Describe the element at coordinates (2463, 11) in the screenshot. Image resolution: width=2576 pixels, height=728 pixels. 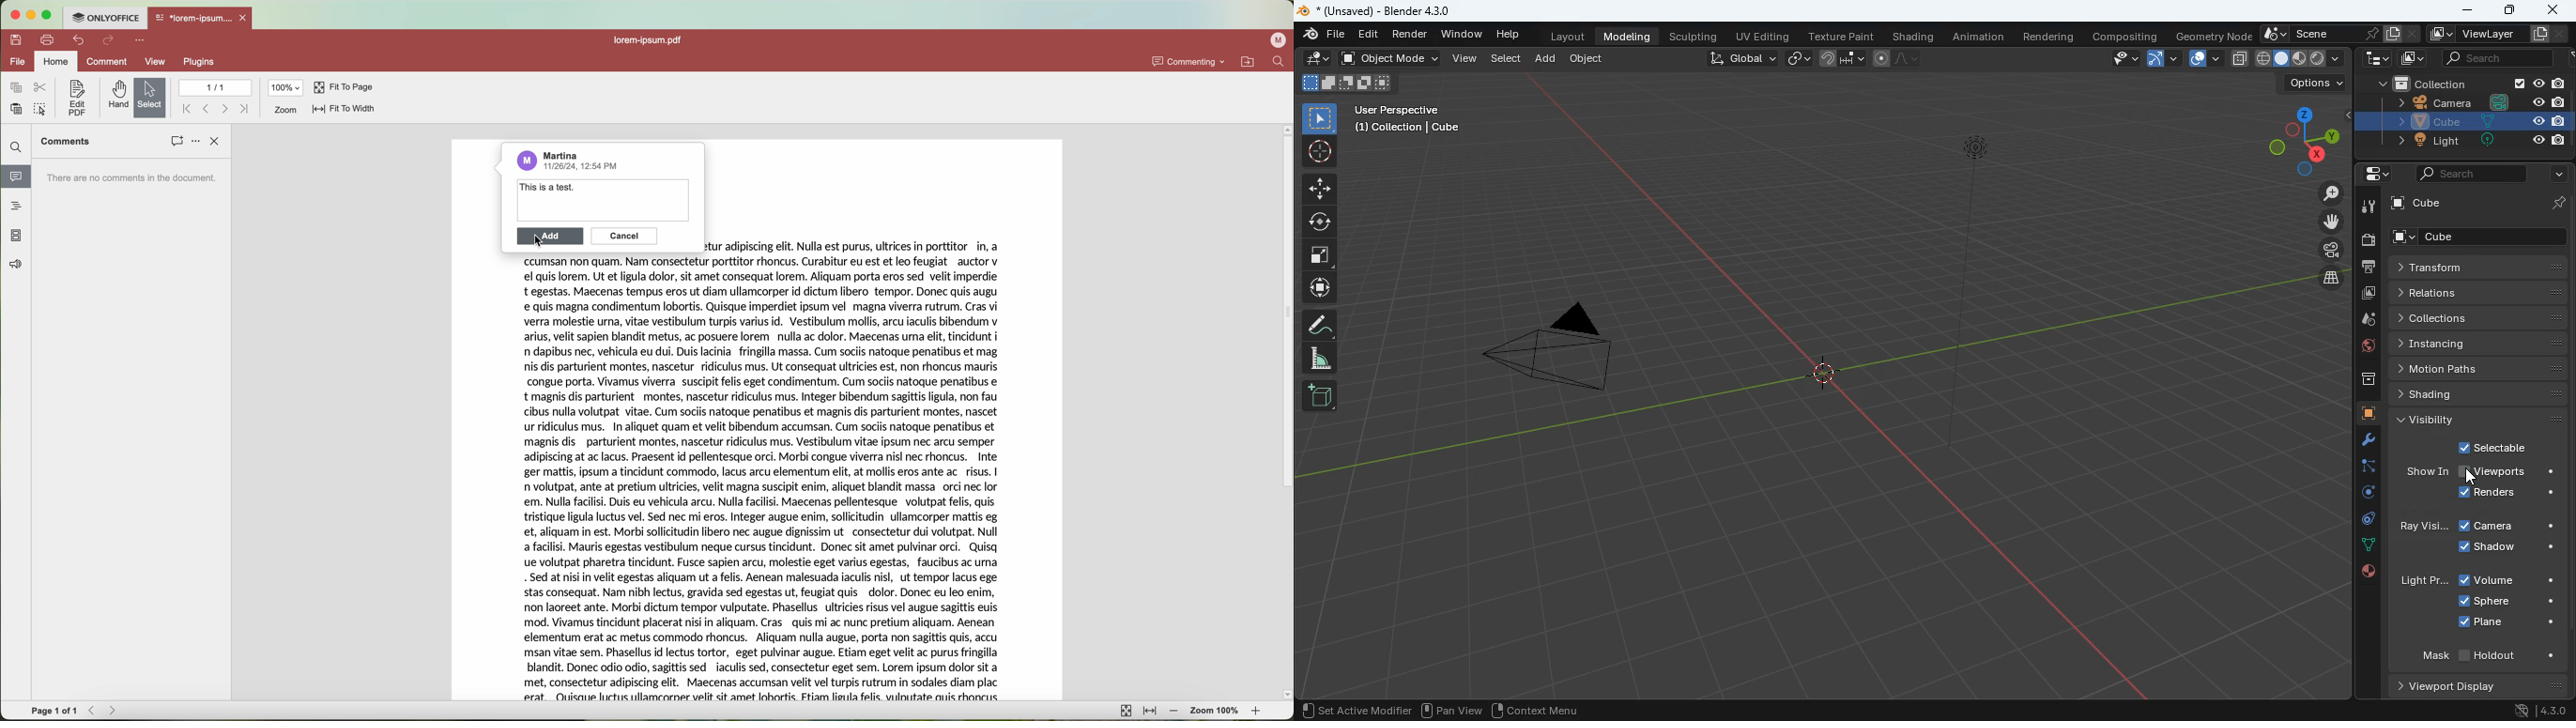
I see `minimize` at that location.